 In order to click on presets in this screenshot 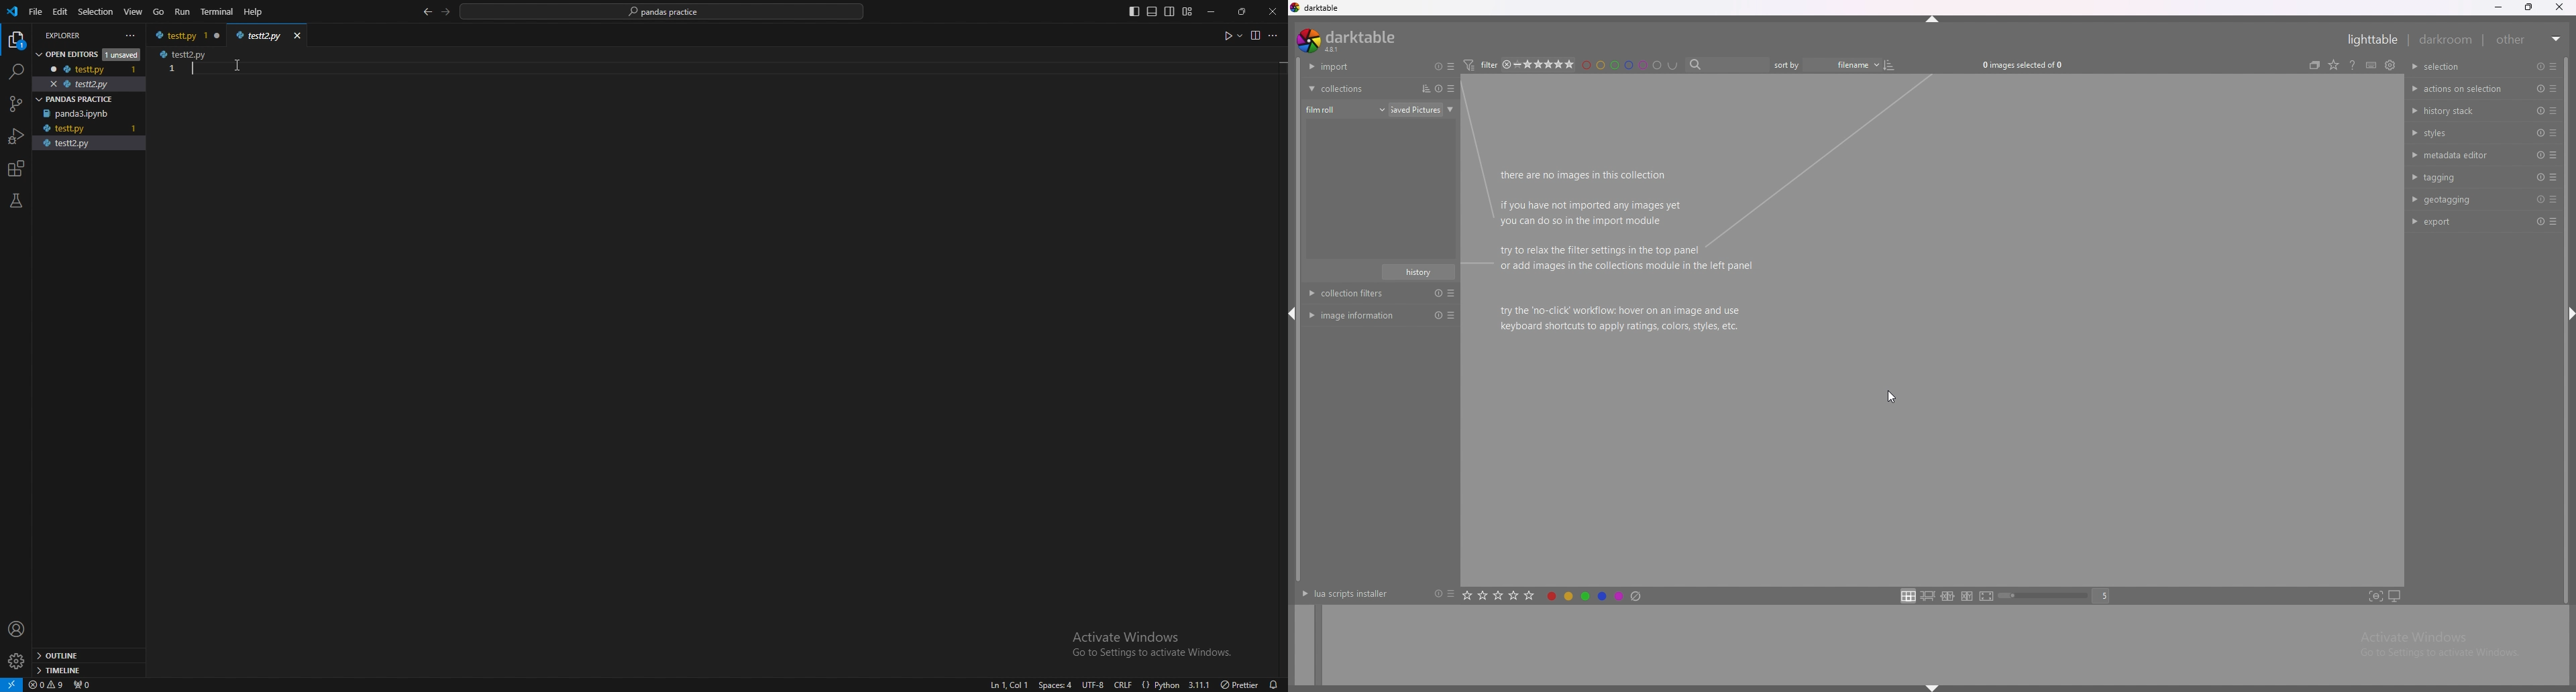, I will do `click(2553, 200)`.